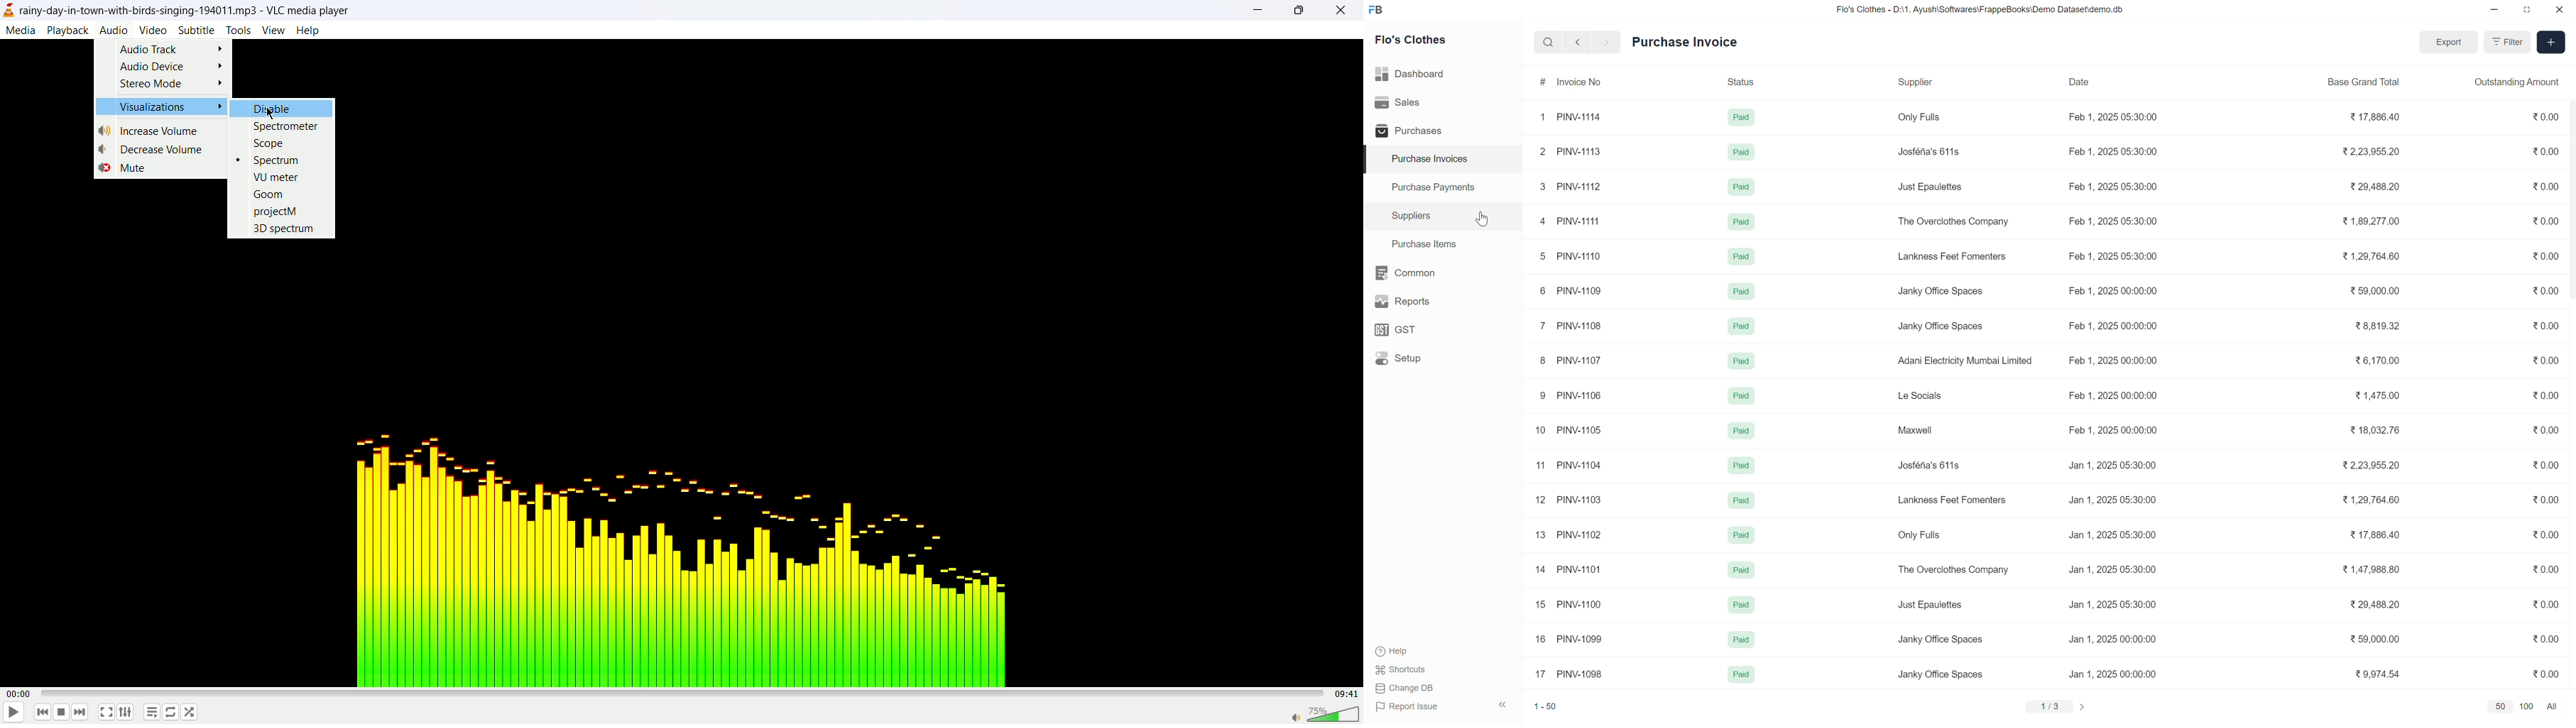 Image resolution: width=2576 pixels, height=728 pixels. I want to click on PINV-1106, so click(1579, 396).